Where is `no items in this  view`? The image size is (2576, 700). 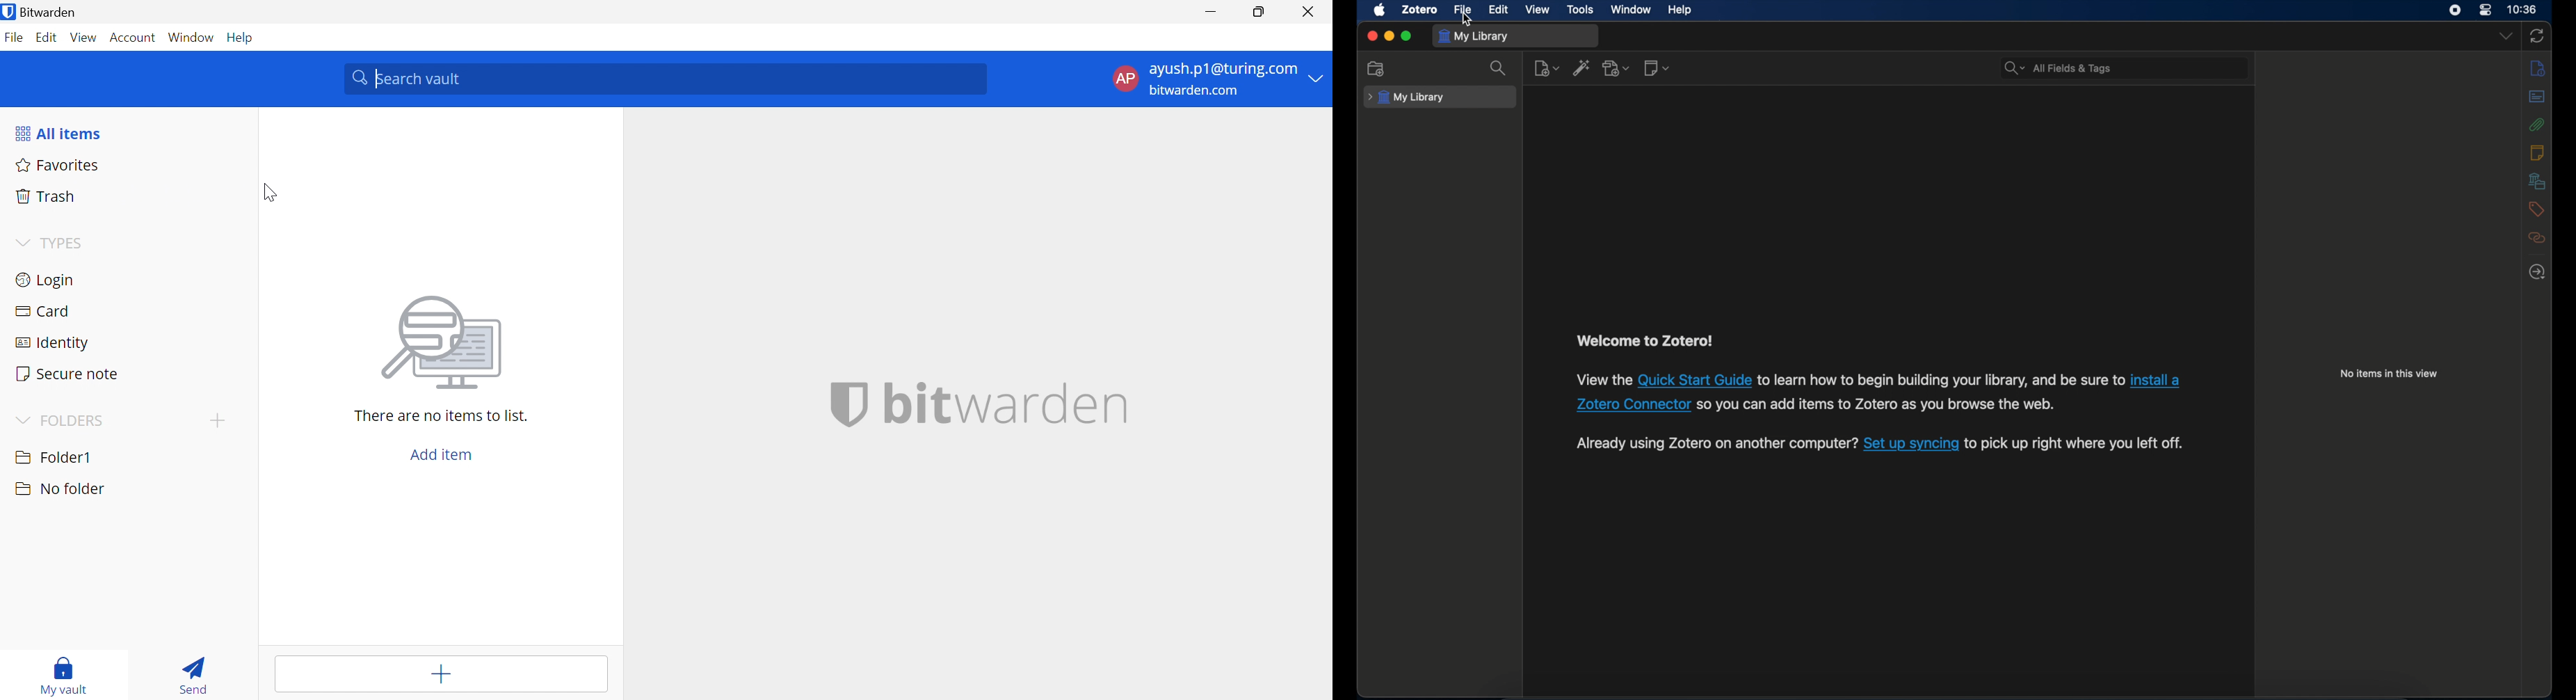 no items in this  view is located at coordinates (2390, 373).